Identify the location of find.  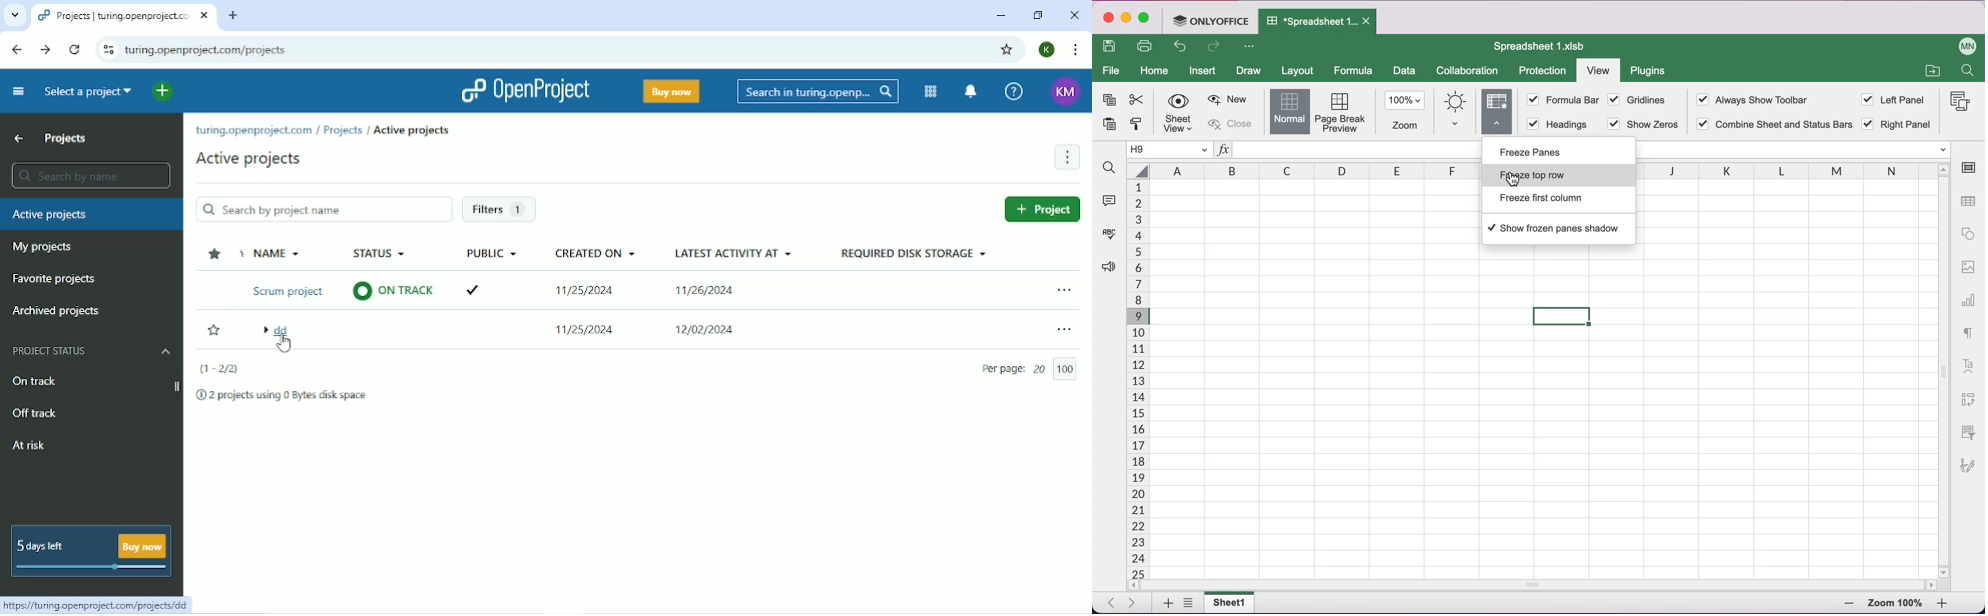
(1969, 71).